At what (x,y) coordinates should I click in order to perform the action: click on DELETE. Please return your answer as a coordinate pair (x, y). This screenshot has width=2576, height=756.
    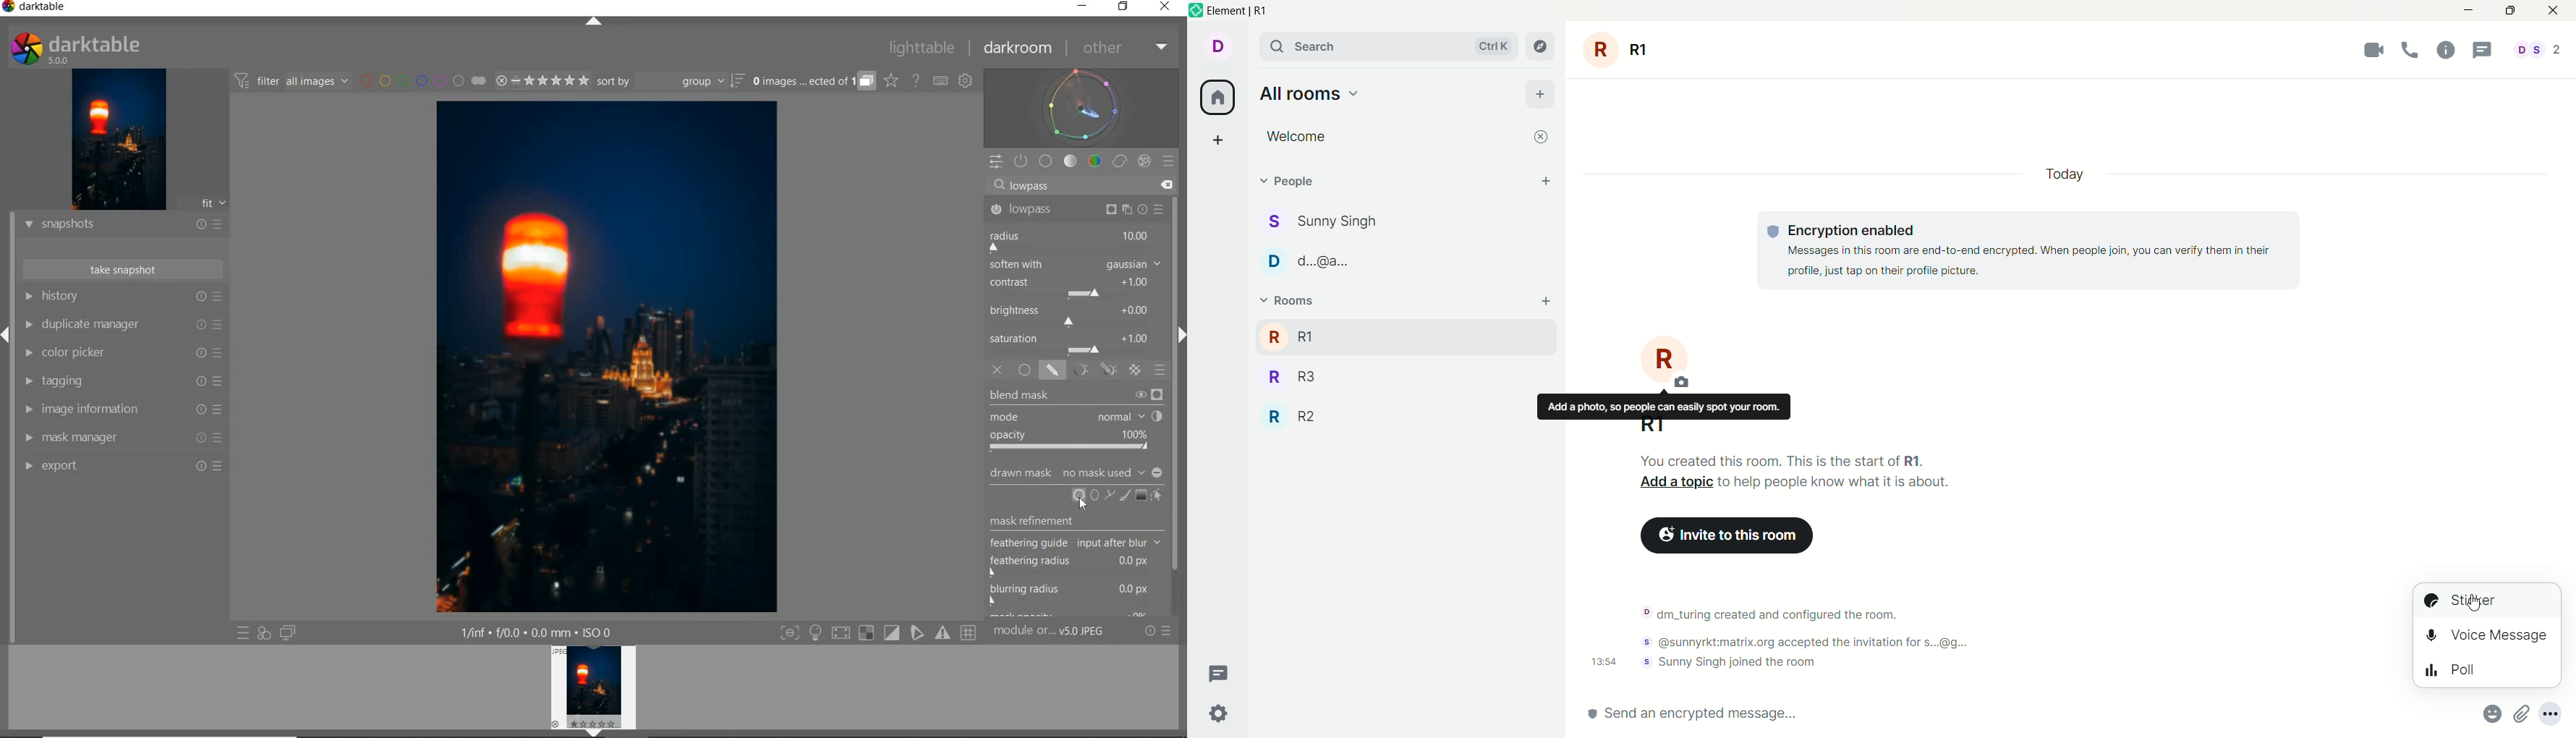
    Looking at the image, I should click on (1168, 186).